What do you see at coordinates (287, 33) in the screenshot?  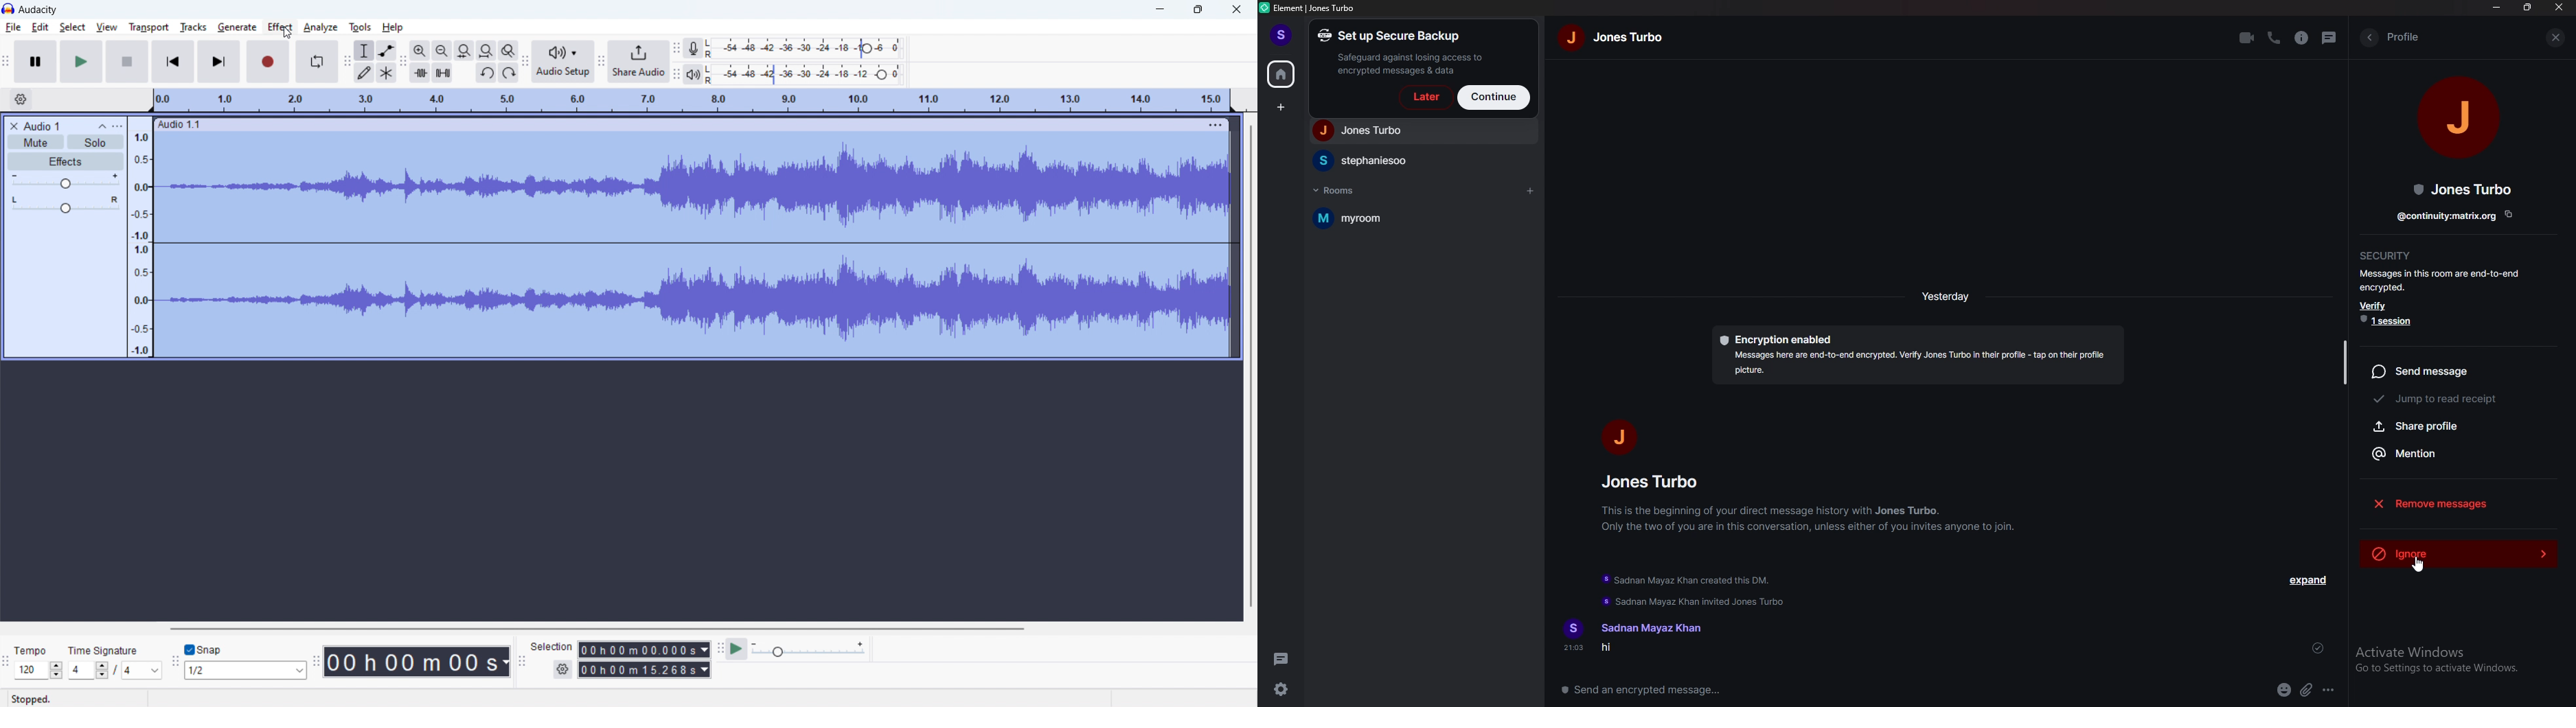 I see `cursor` at bounding box center [287, 33].